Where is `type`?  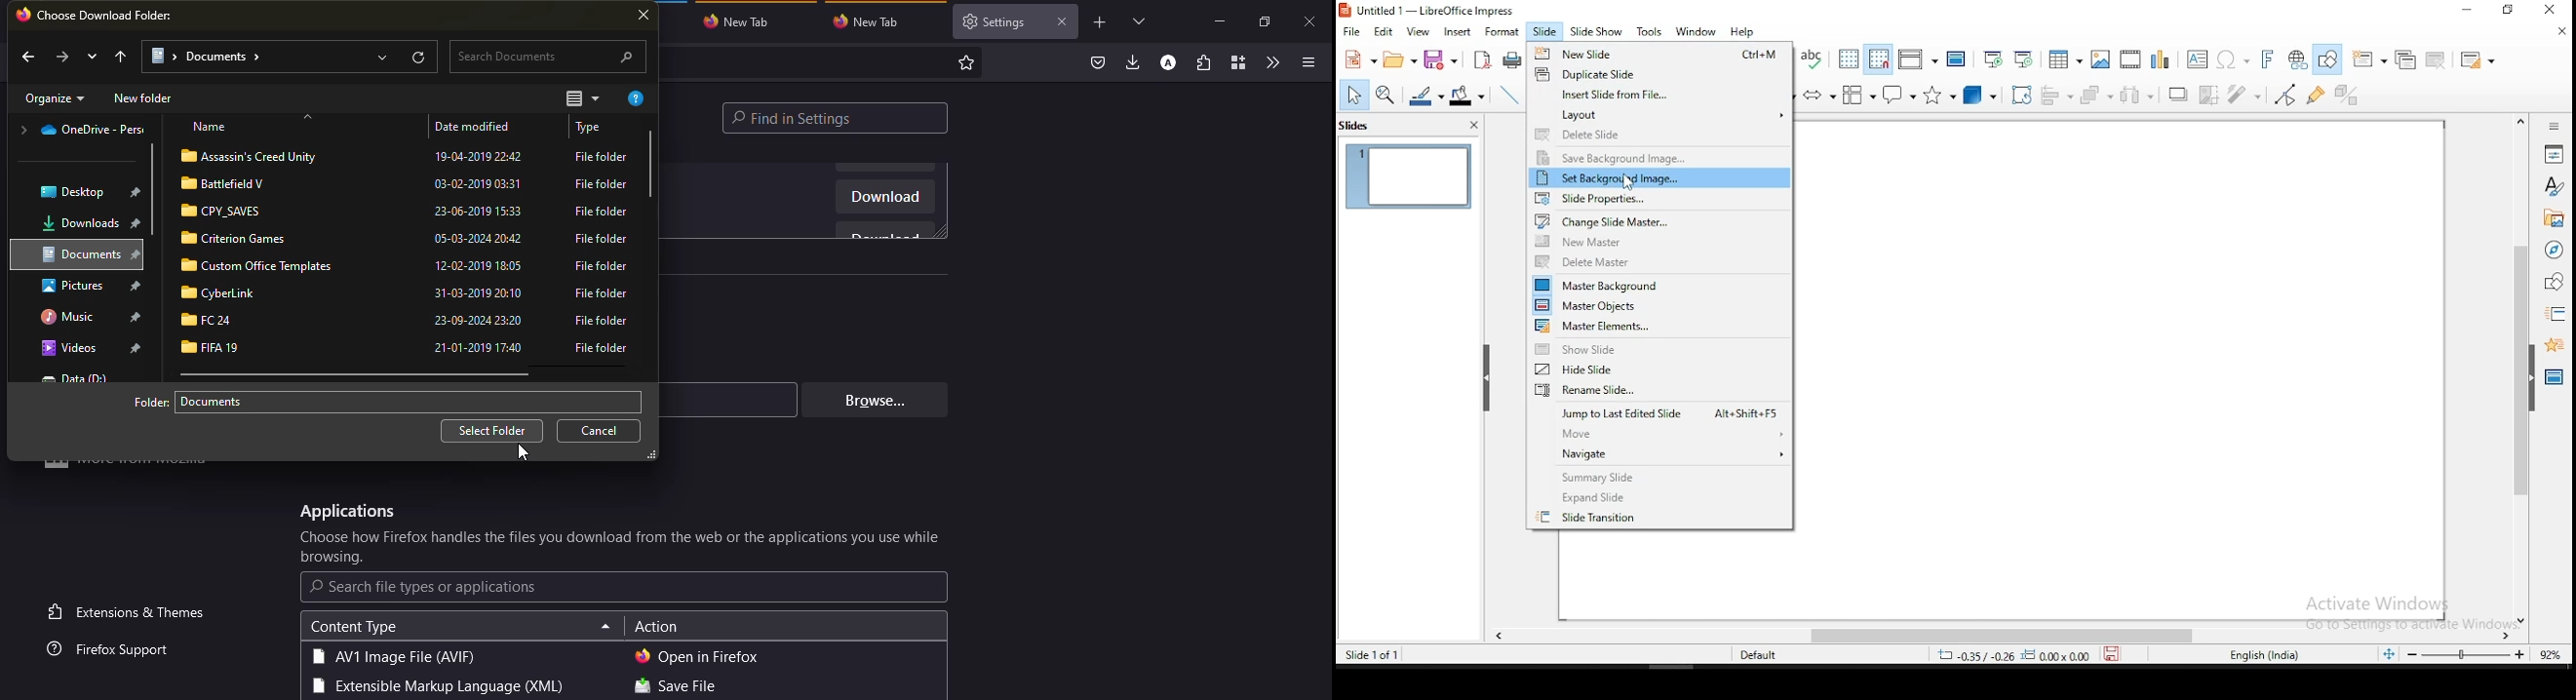 type is located at coordinates (605, 240).